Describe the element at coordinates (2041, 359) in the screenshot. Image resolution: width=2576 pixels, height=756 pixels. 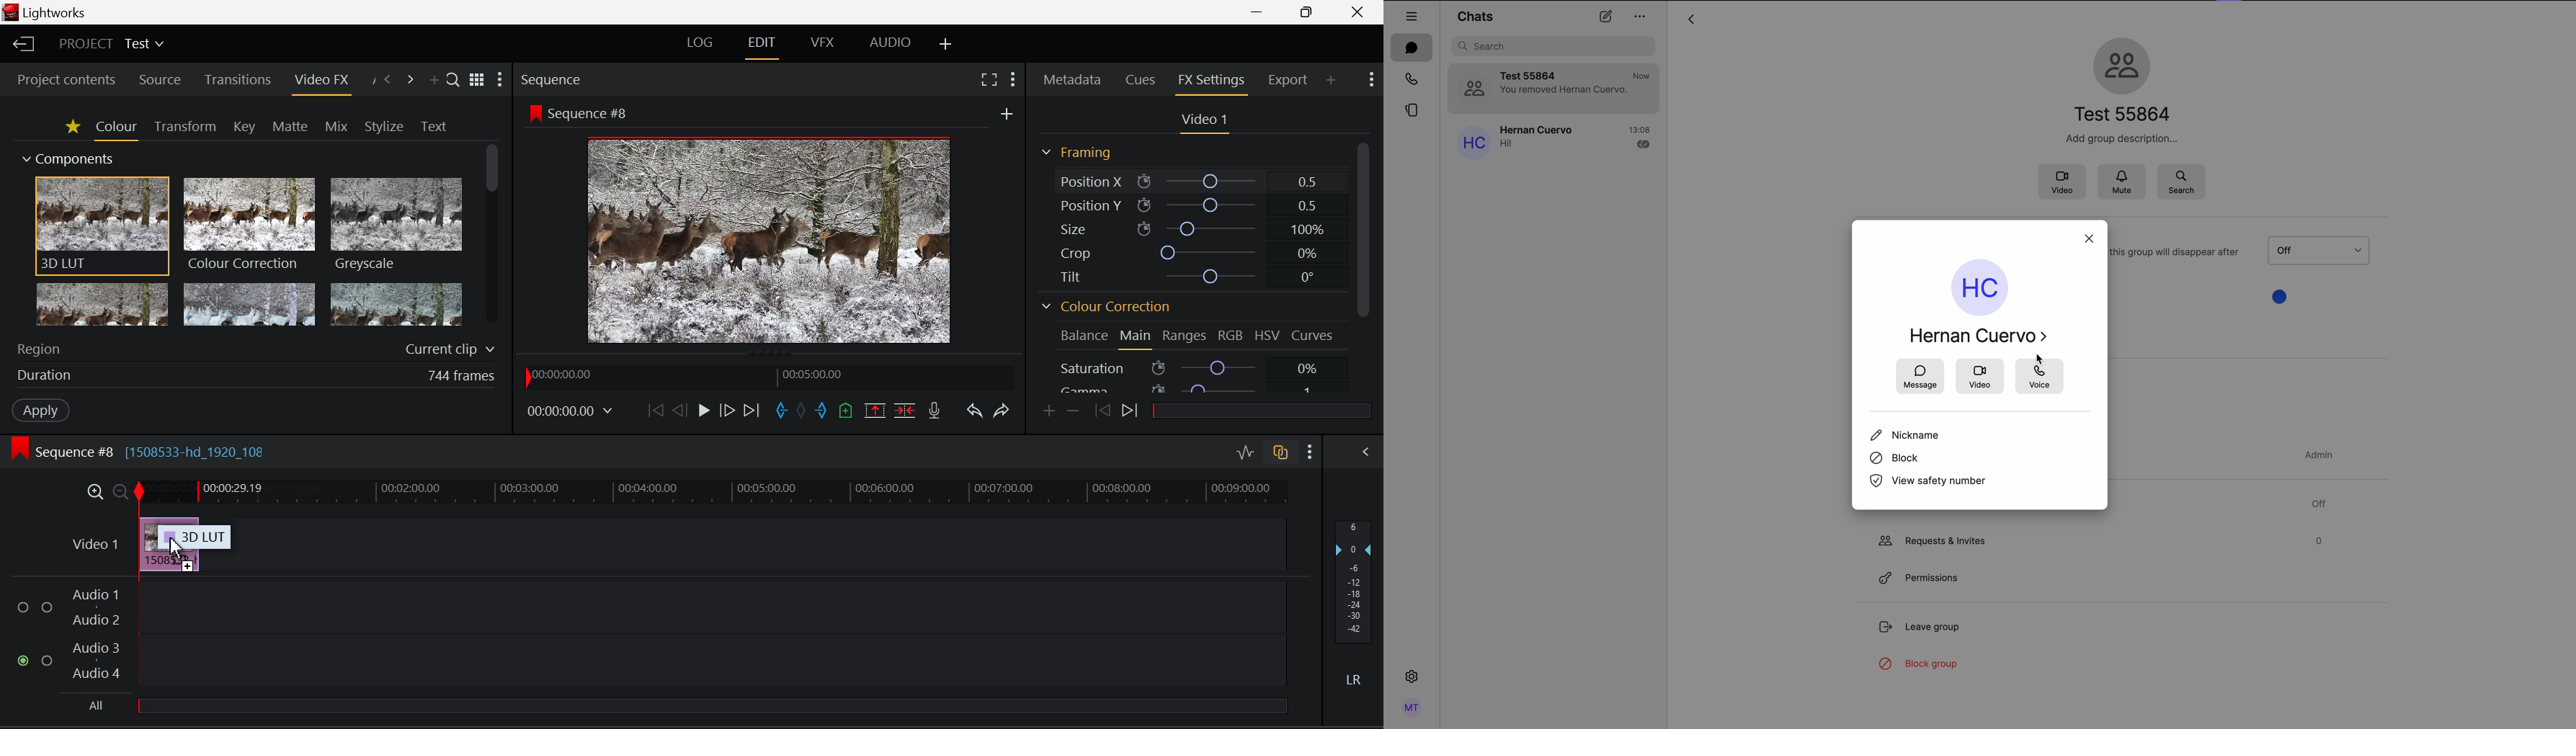
I see `cursor` at that location.